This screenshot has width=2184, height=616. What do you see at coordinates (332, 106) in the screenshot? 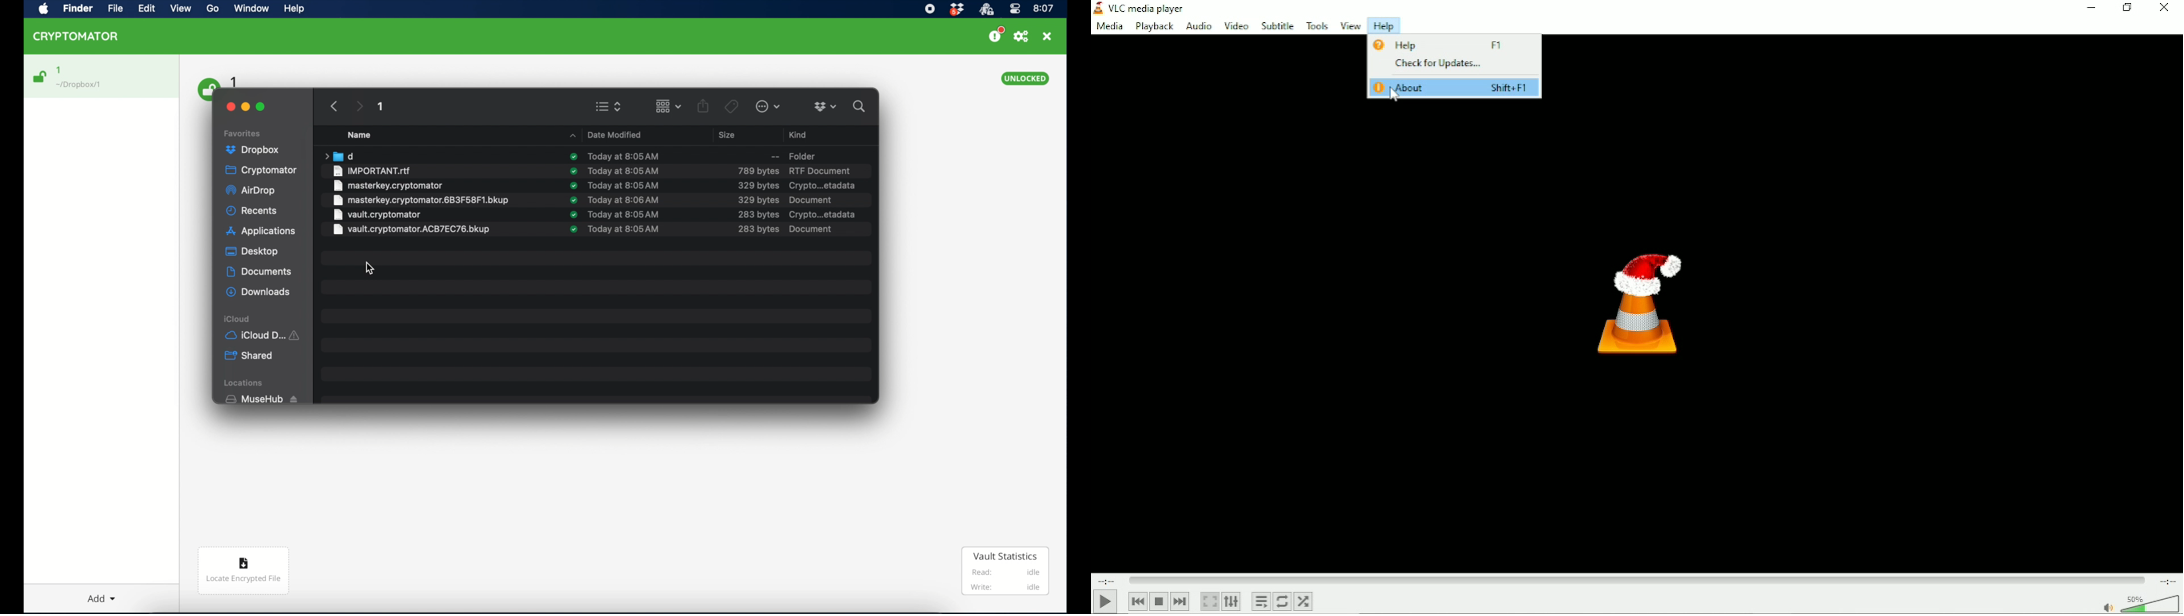
I see `backward` at bounding box center [332, 106].